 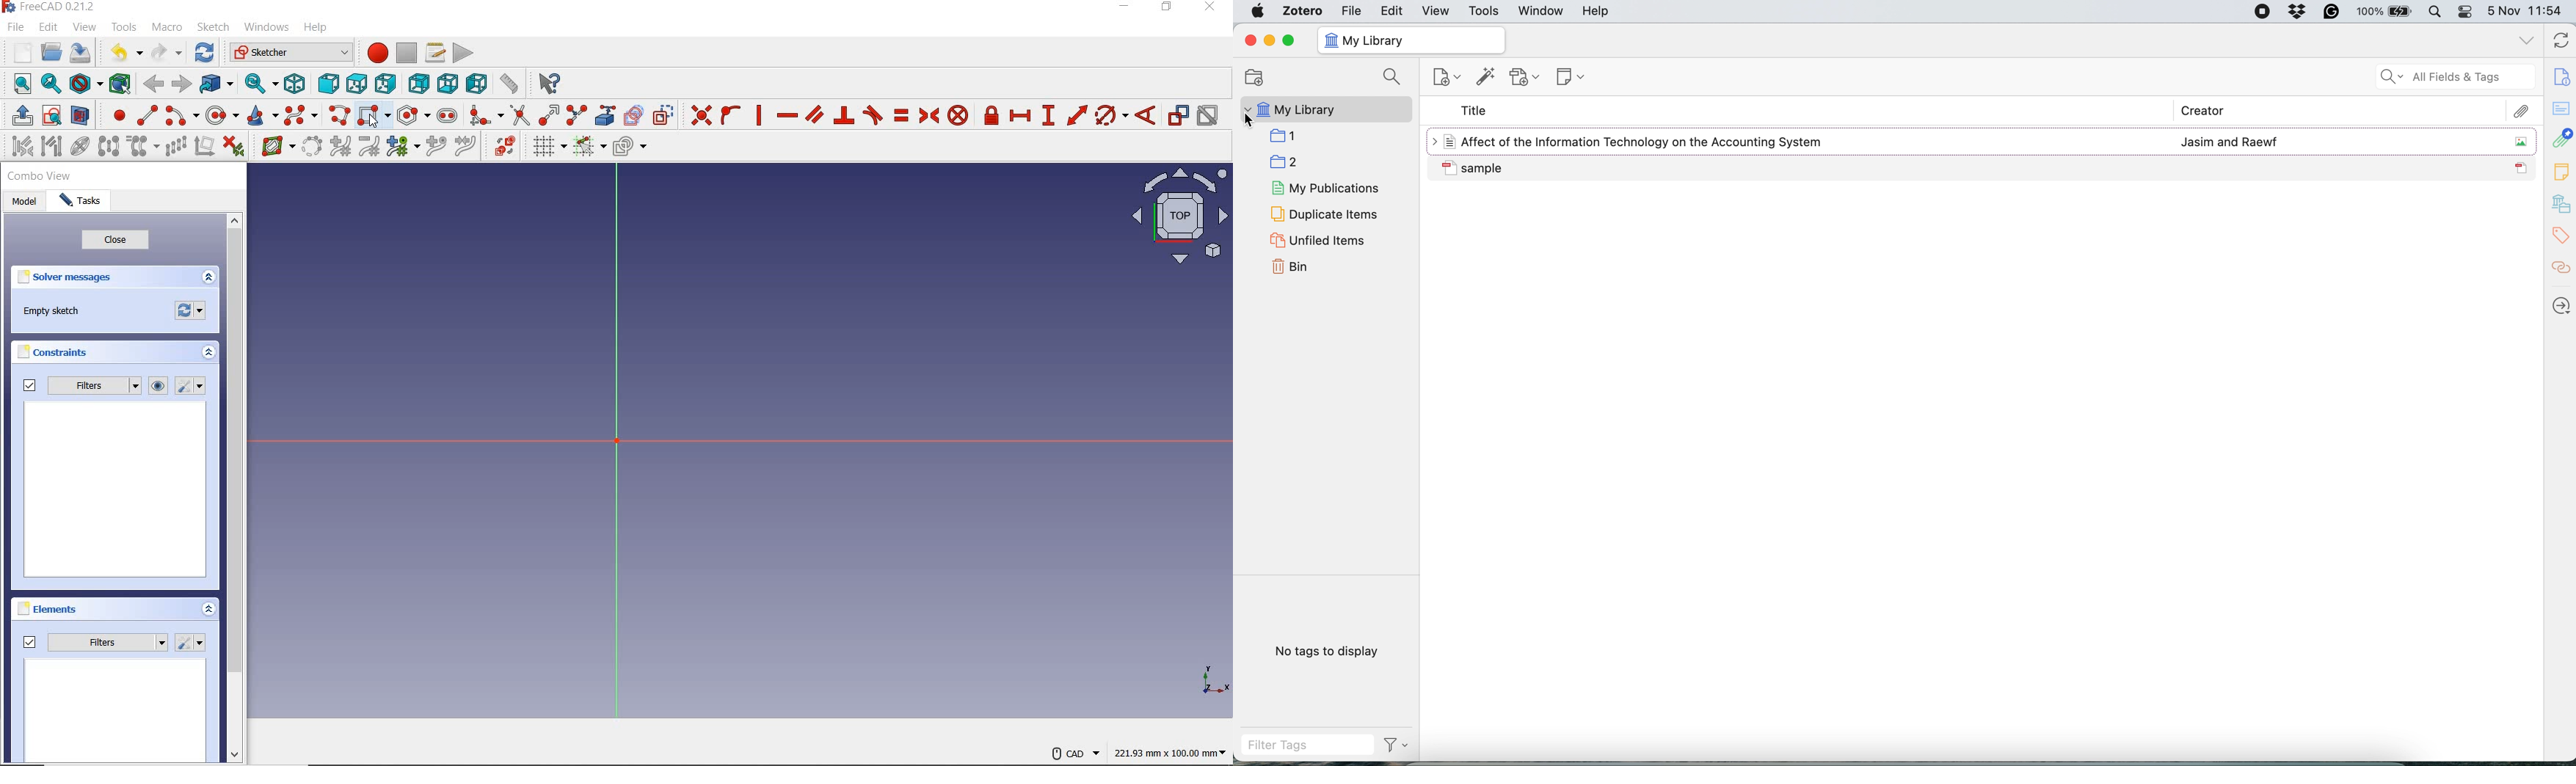 I want to click on create rectangle, so click(x=374, y=115).